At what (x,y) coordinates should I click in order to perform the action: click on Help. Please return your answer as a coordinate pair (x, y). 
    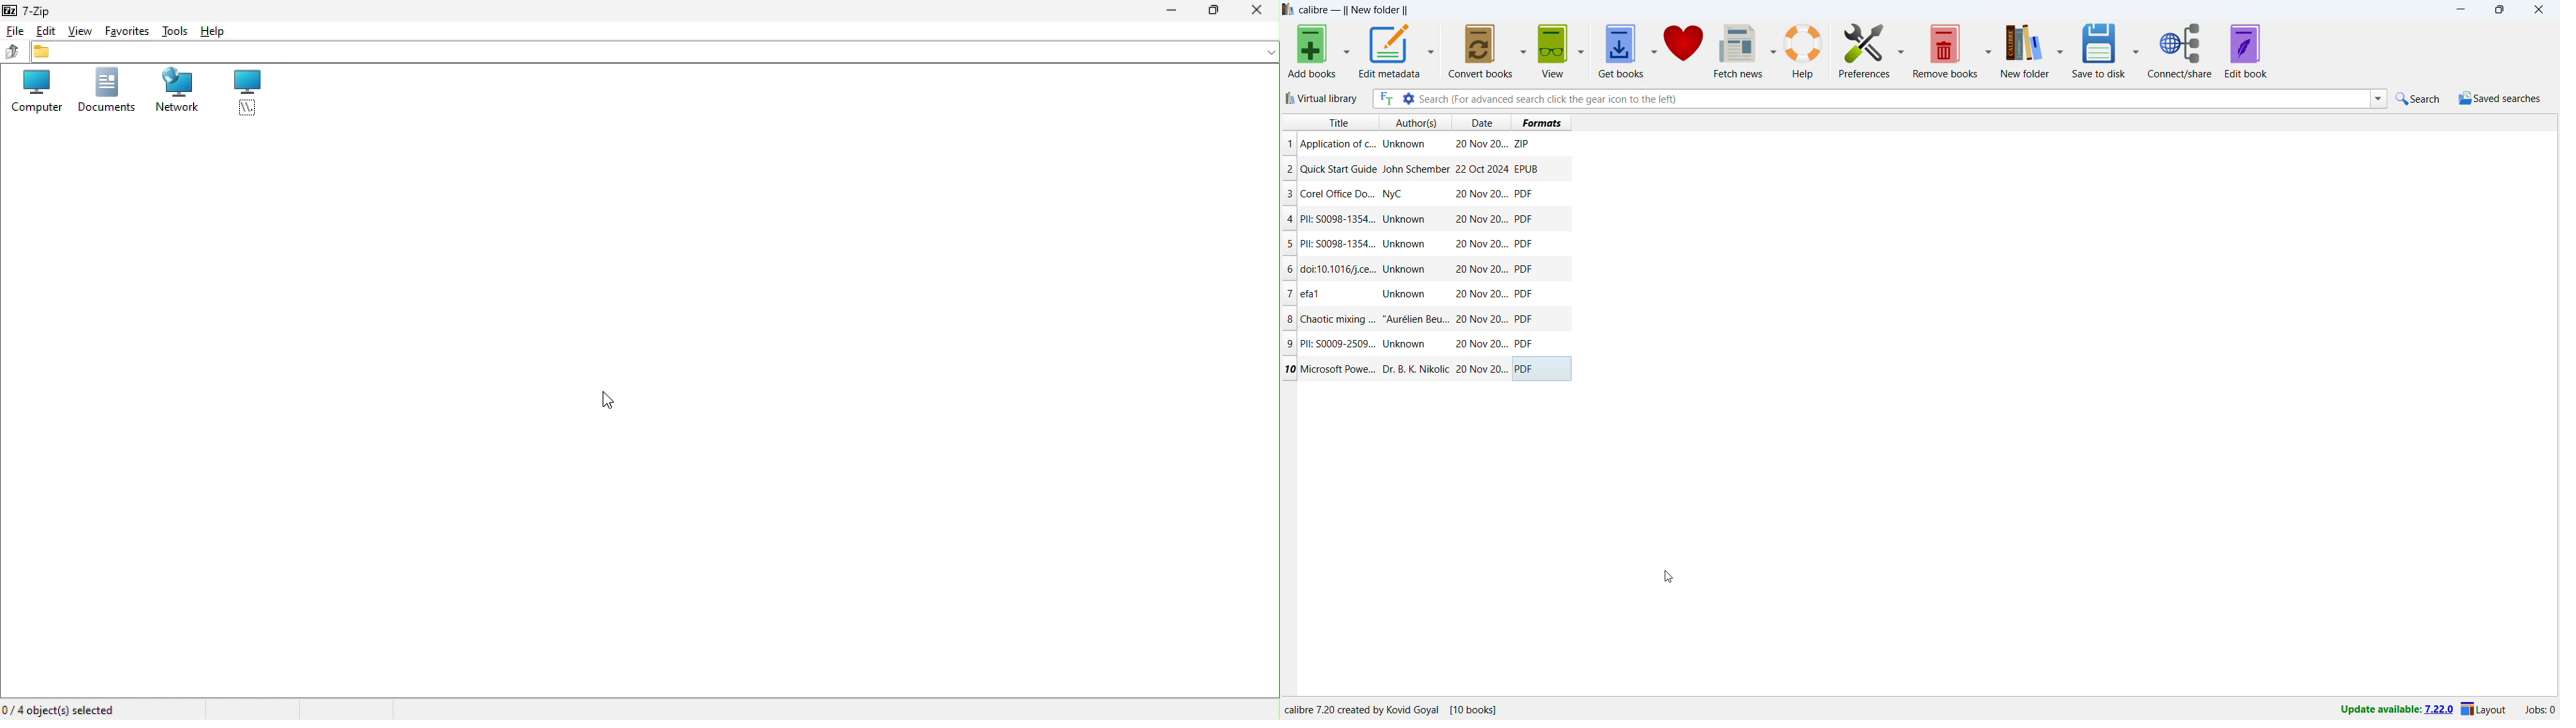
    Looking at the image, I should click on (218, 33).